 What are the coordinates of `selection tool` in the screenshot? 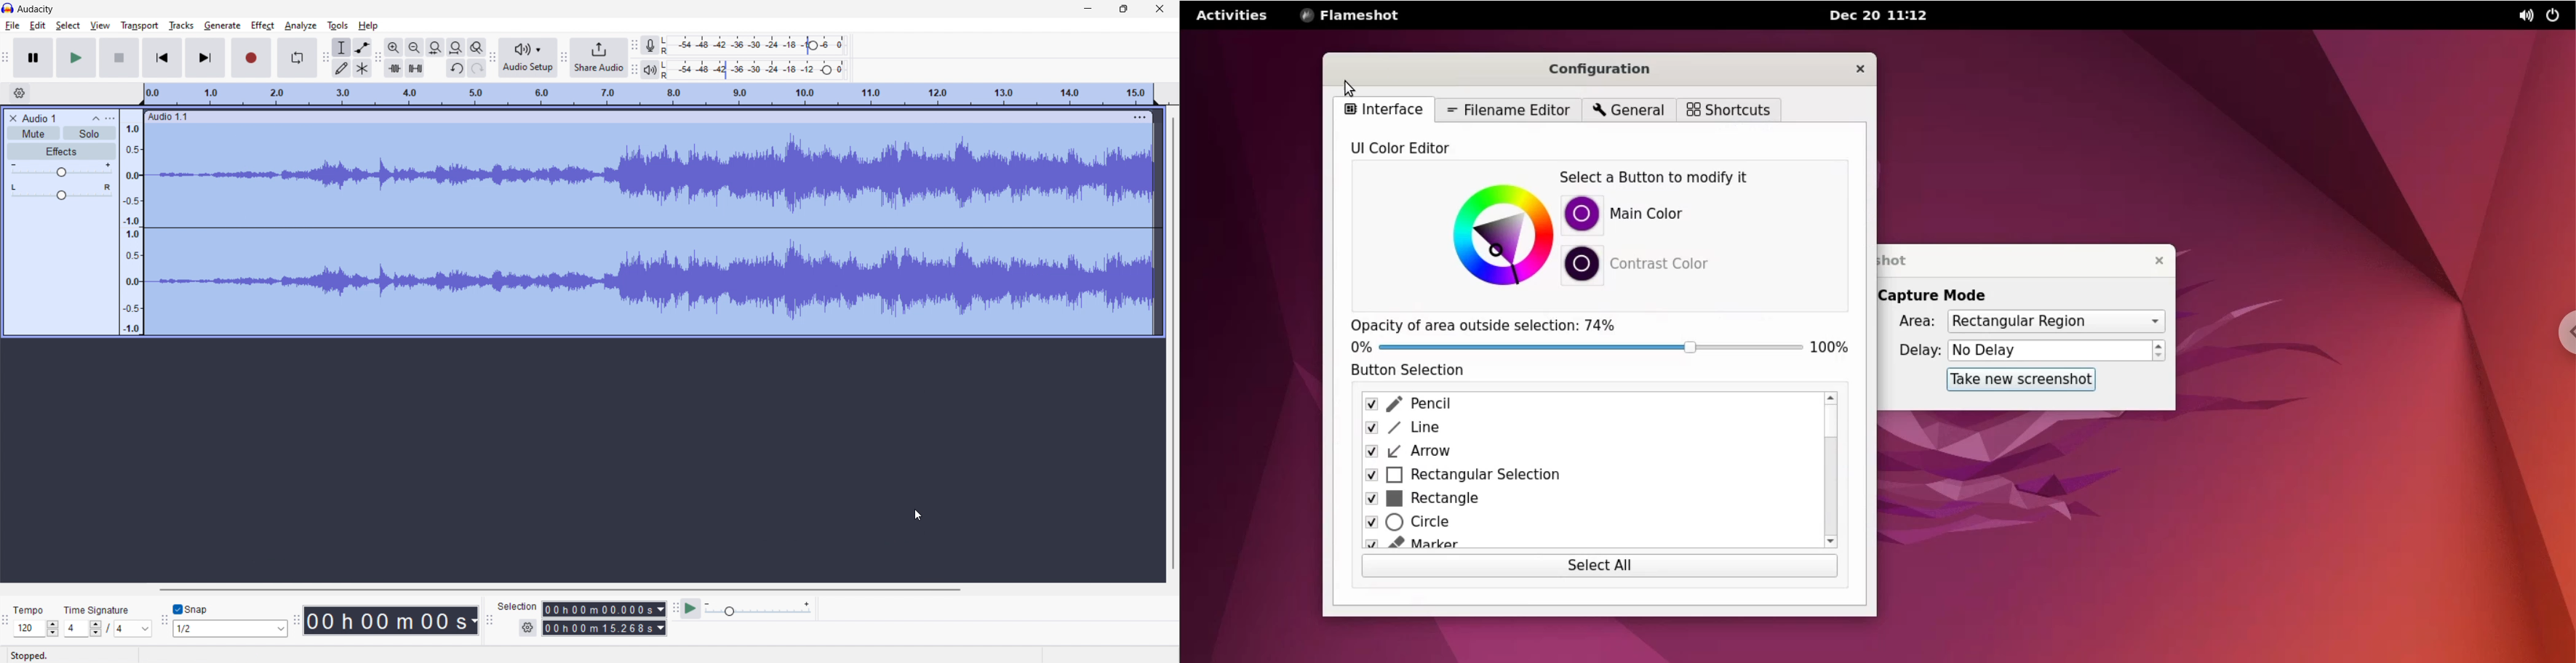 It's located at (341, 47).